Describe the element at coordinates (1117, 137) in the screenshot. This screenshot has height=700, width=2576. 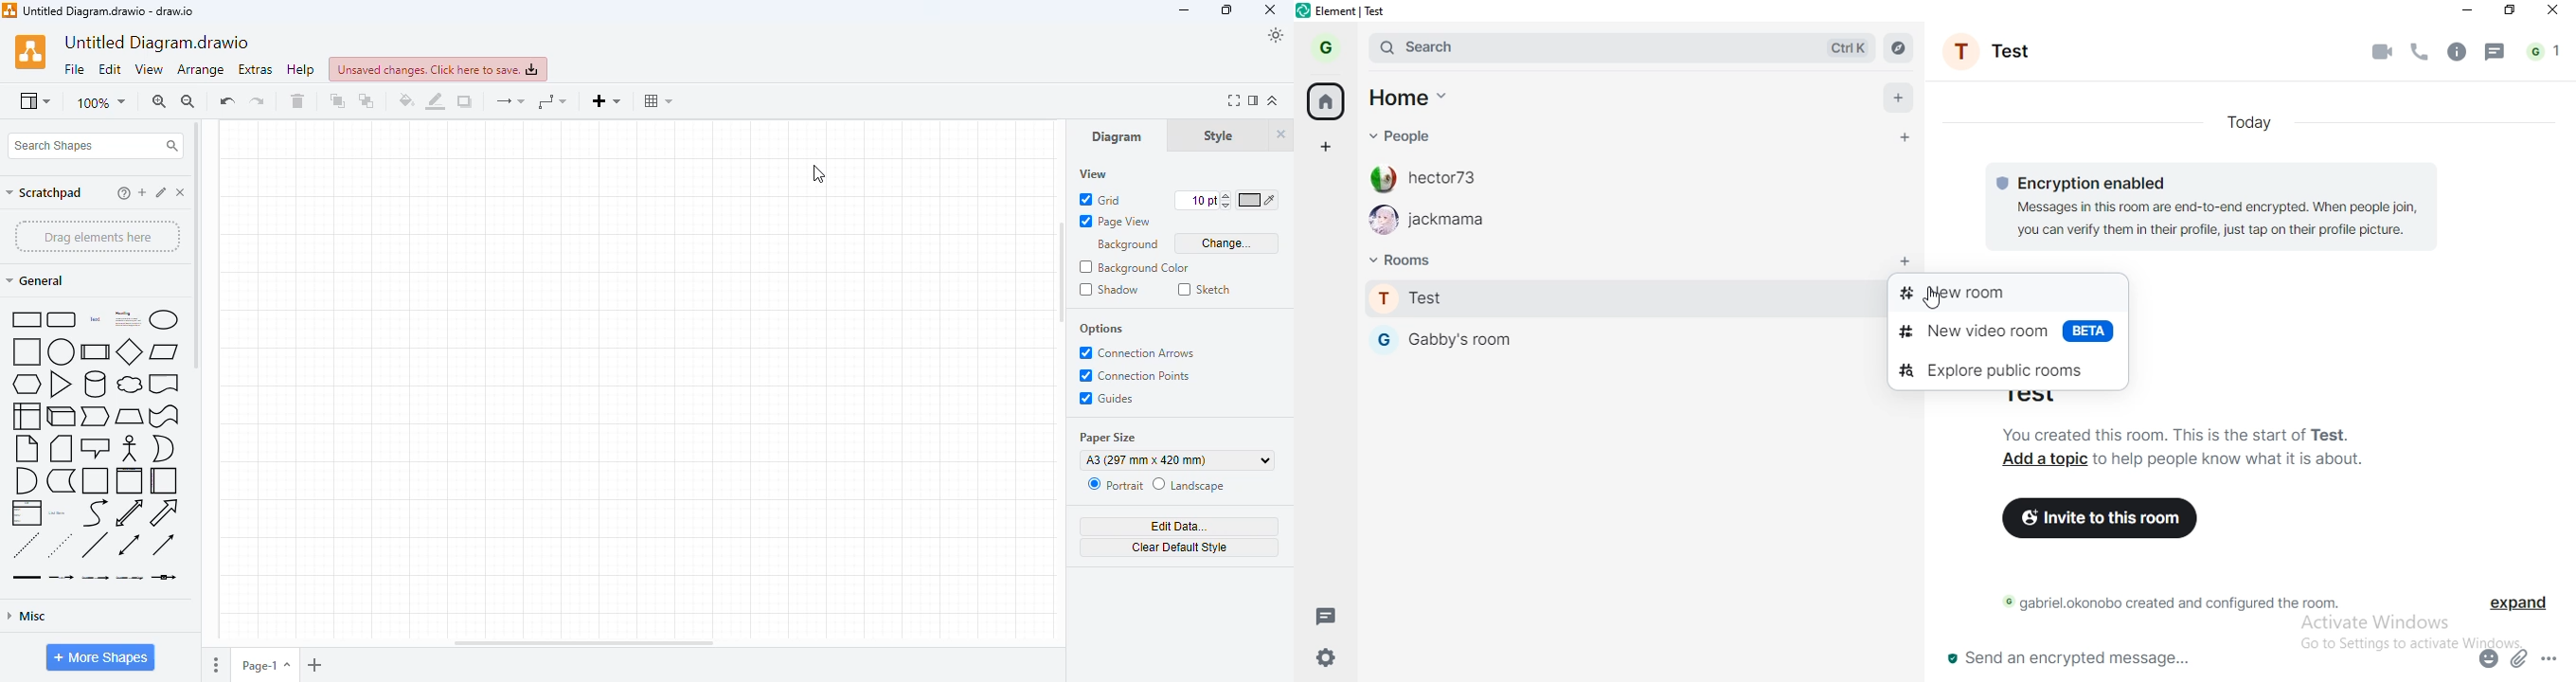
I see `diagram` at that location.